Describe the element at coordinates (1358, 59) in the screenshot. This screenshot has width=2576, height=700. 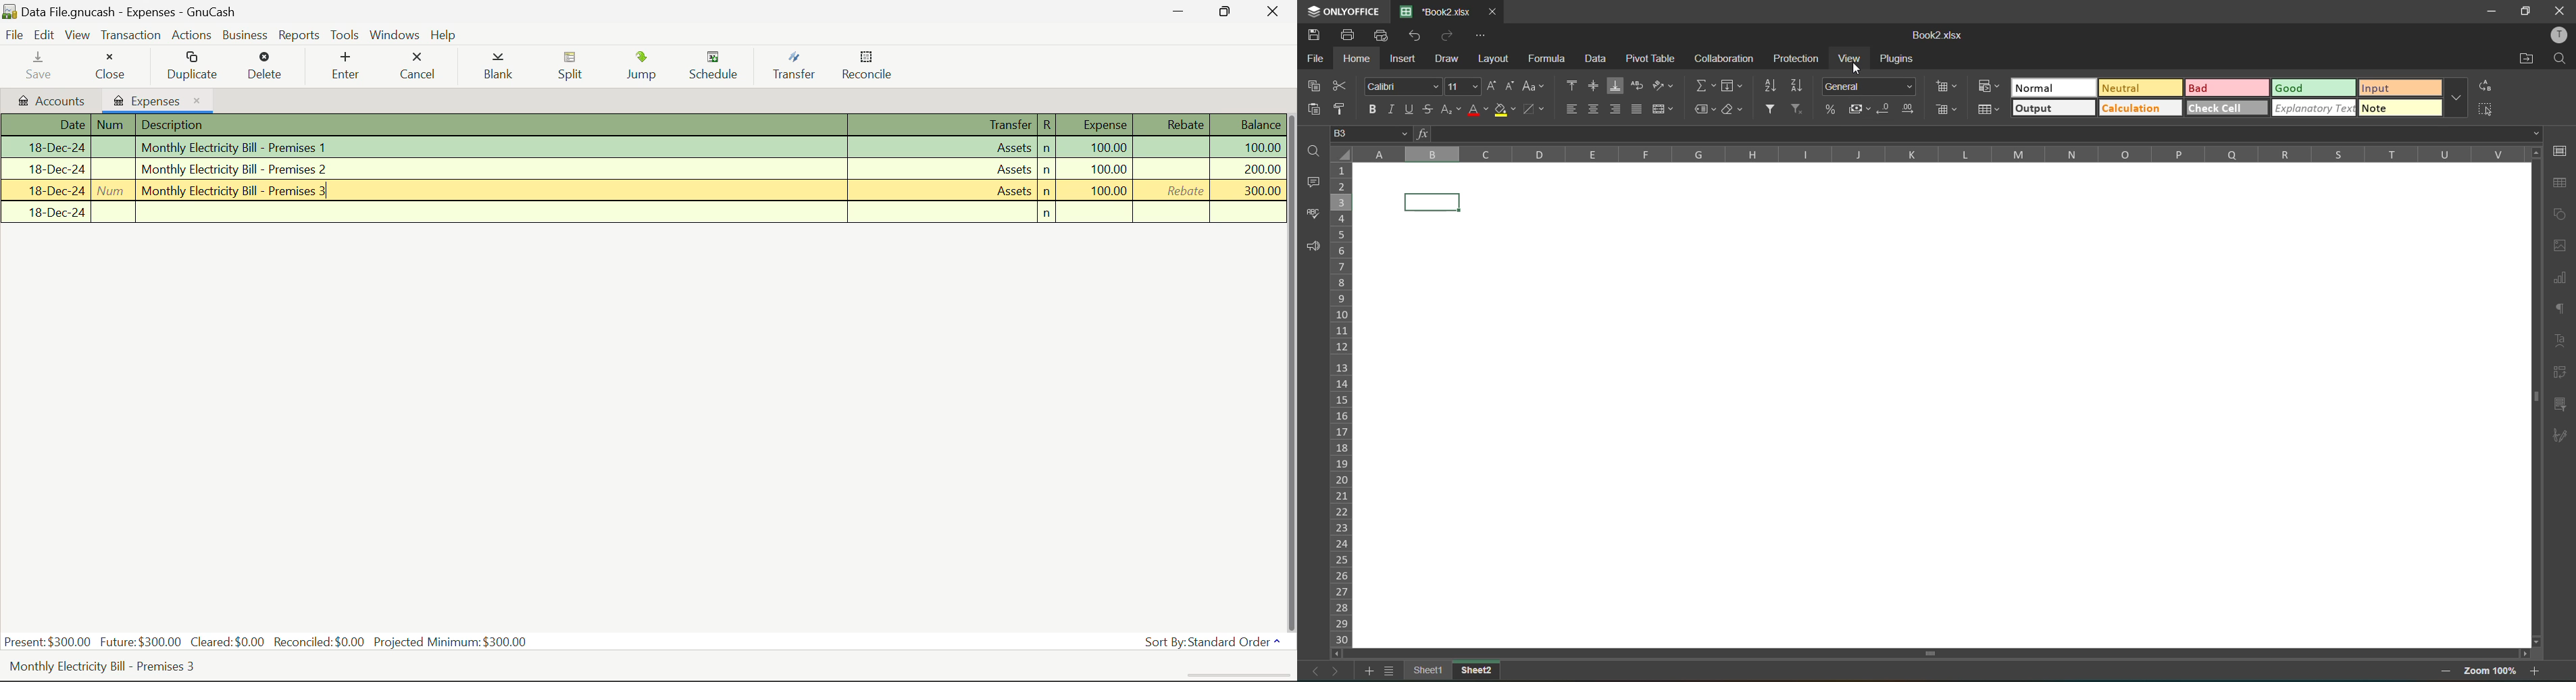
I see `Home` at that location.